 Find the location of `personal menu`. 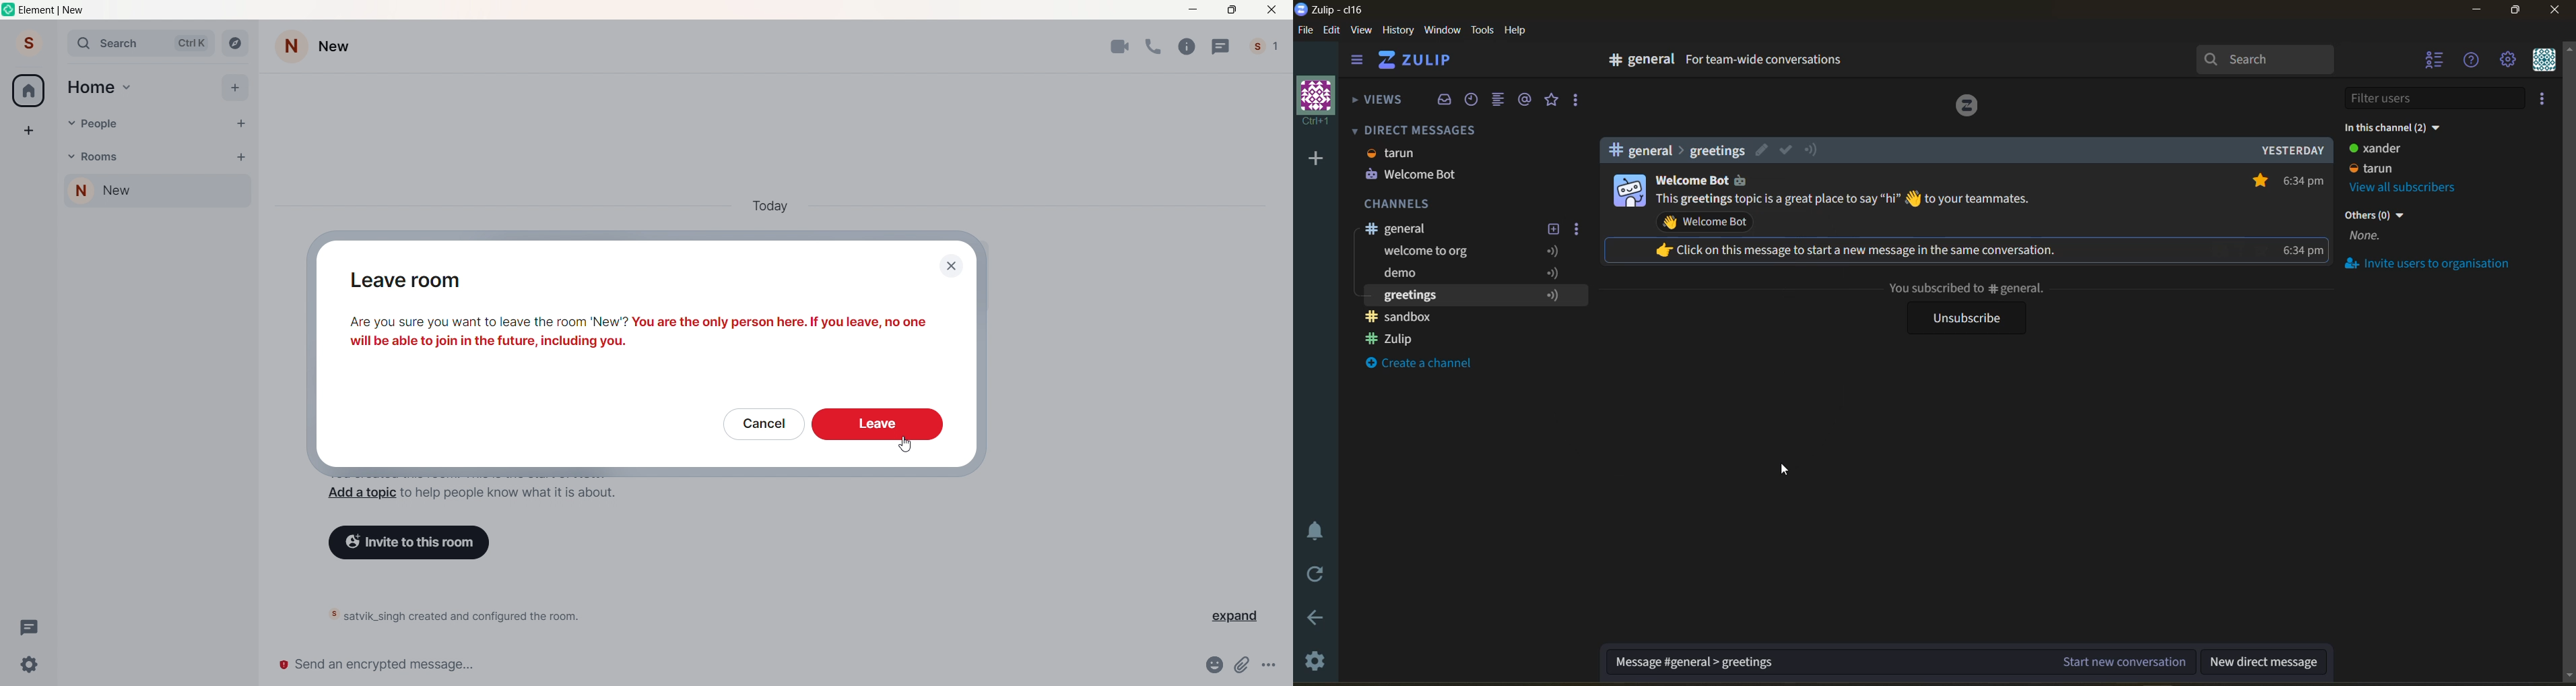

personal menu is located at coordinates (2548, 61).